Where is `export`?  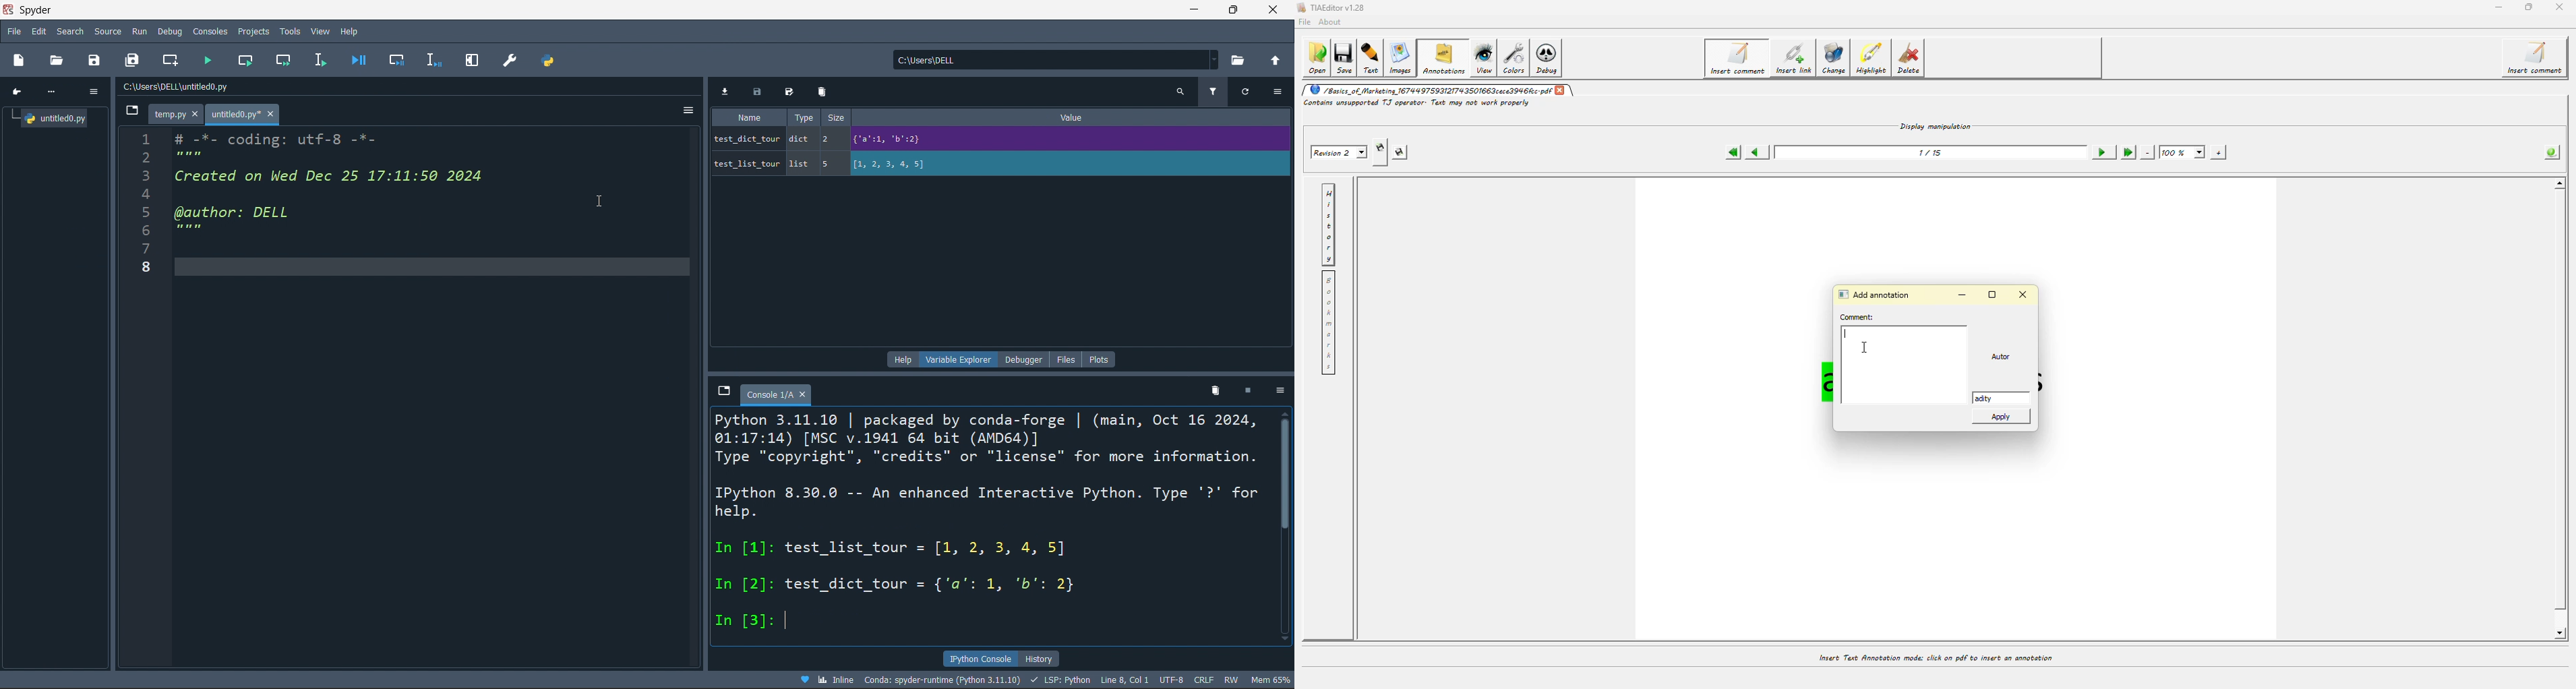
export is located at coordinates (731, 92).